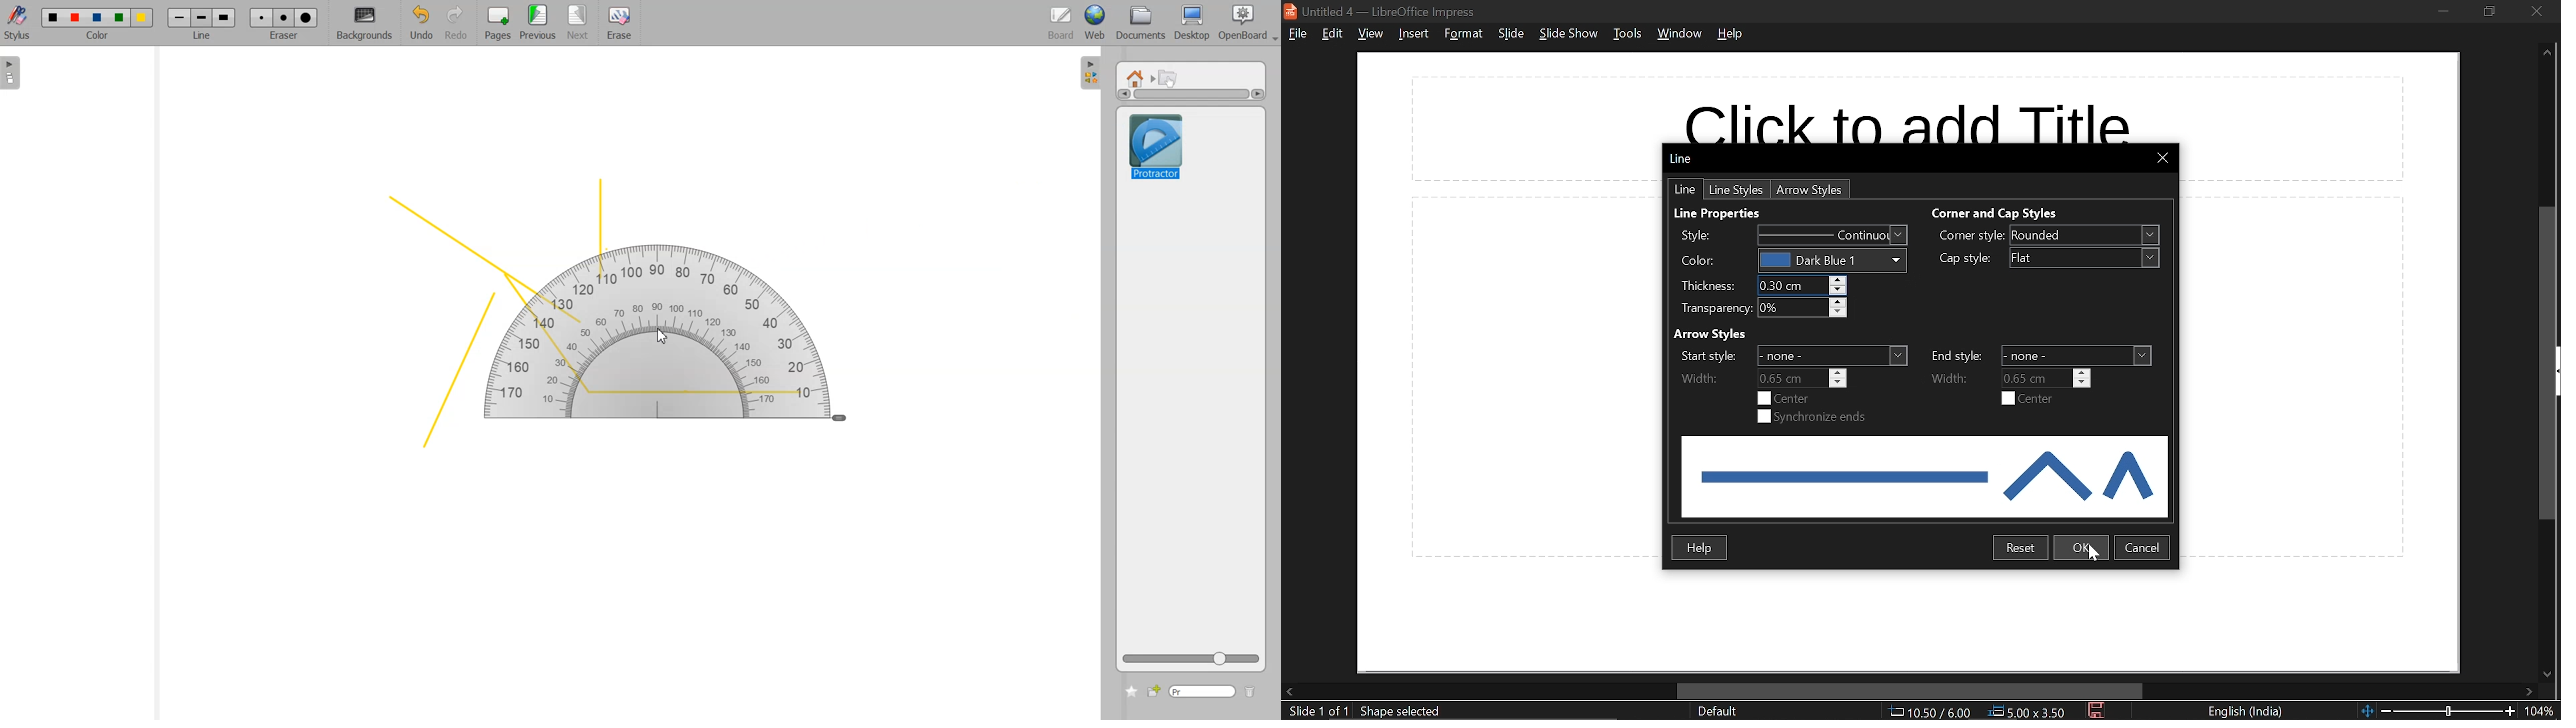 The height and width of the screenshot is (728, 2576). Describe the element at coordinates (1717, 711) in the screenshot. I see `page style` at that location.